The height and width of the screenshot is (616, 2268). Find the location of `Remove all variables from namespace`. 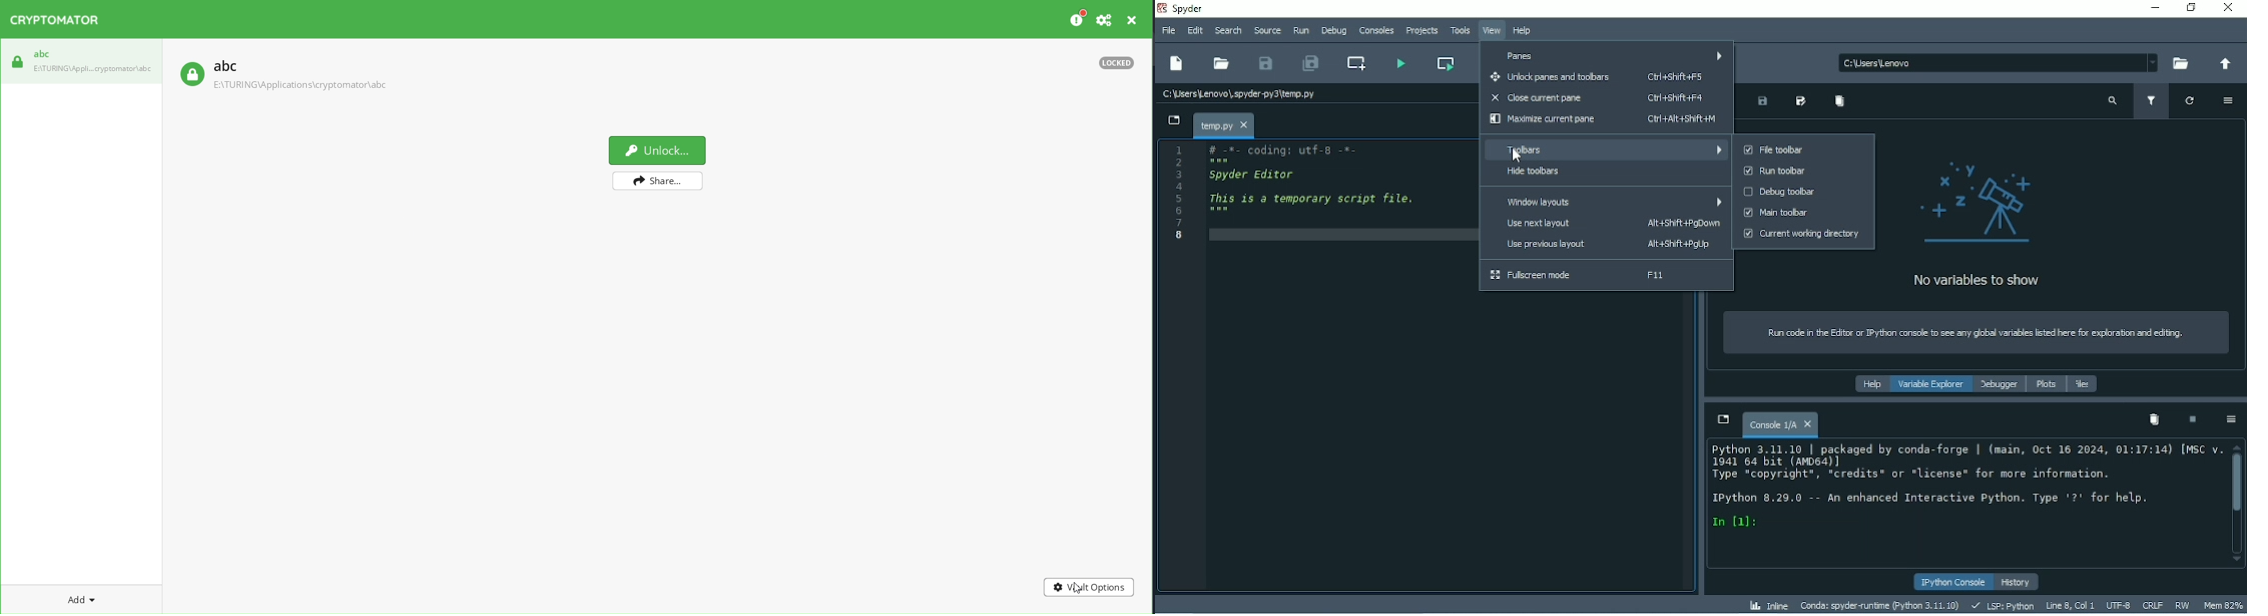

Remove all variables from namespace is located at coordinates (2154, 419).